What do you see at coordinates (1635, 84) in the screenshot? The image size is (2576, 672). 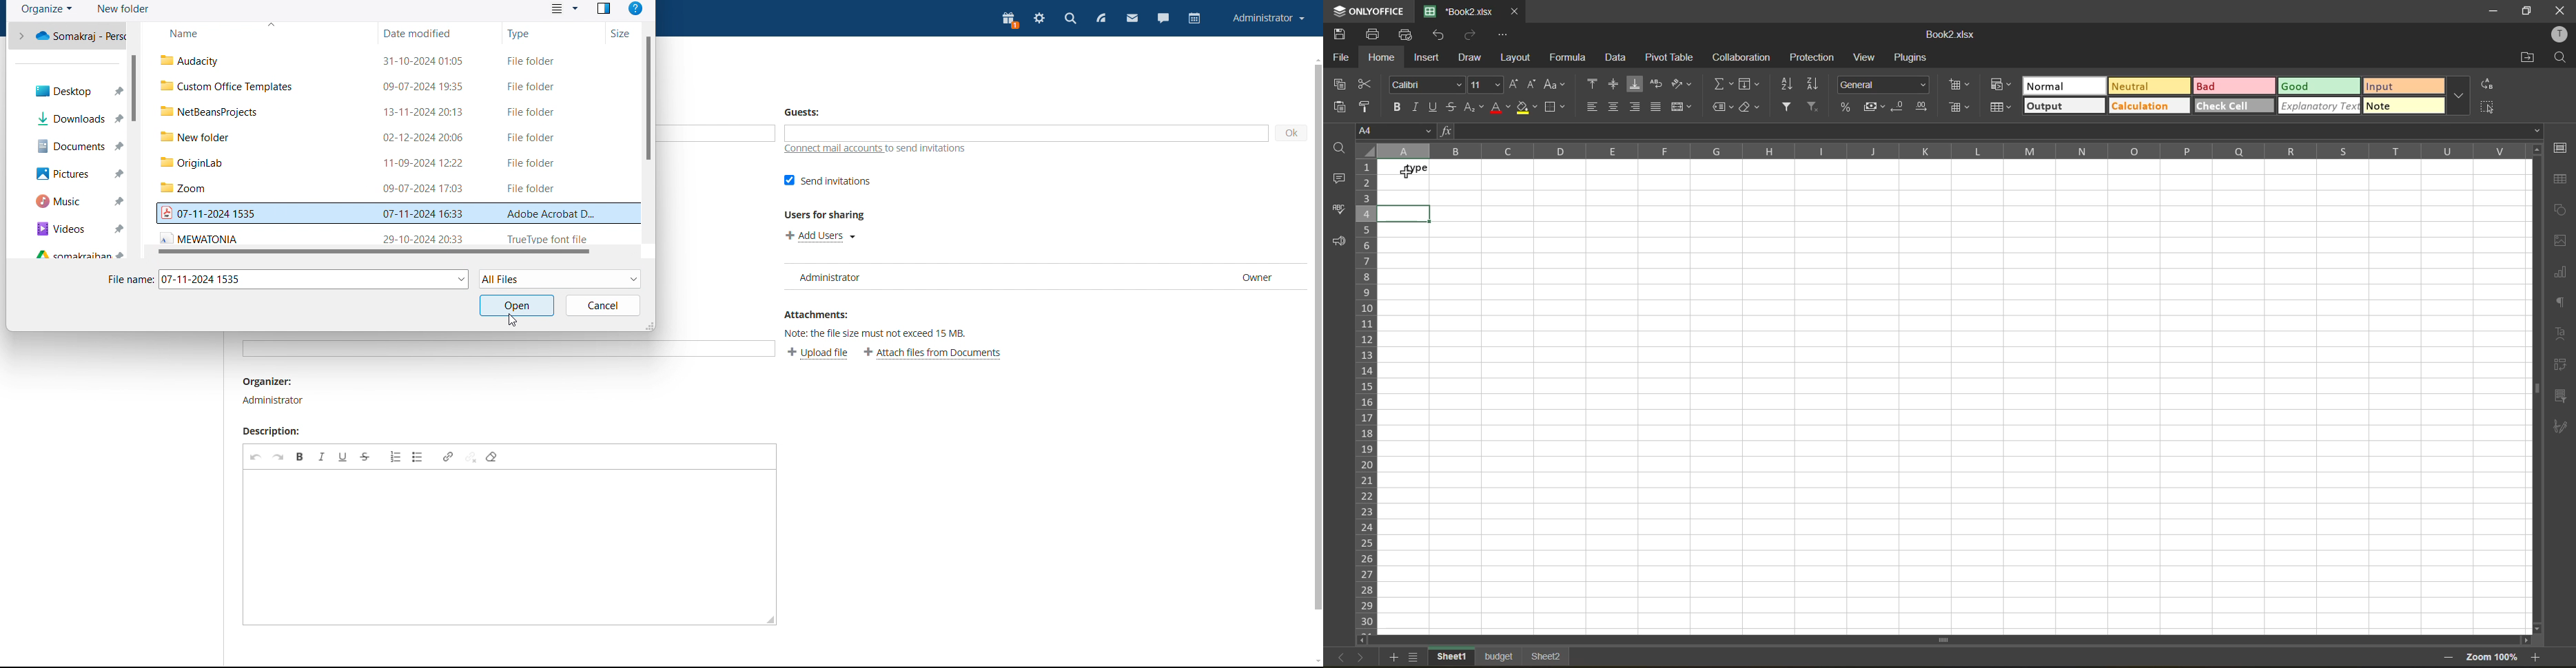 I see `align bottom` at bounding box center [1635, 84].